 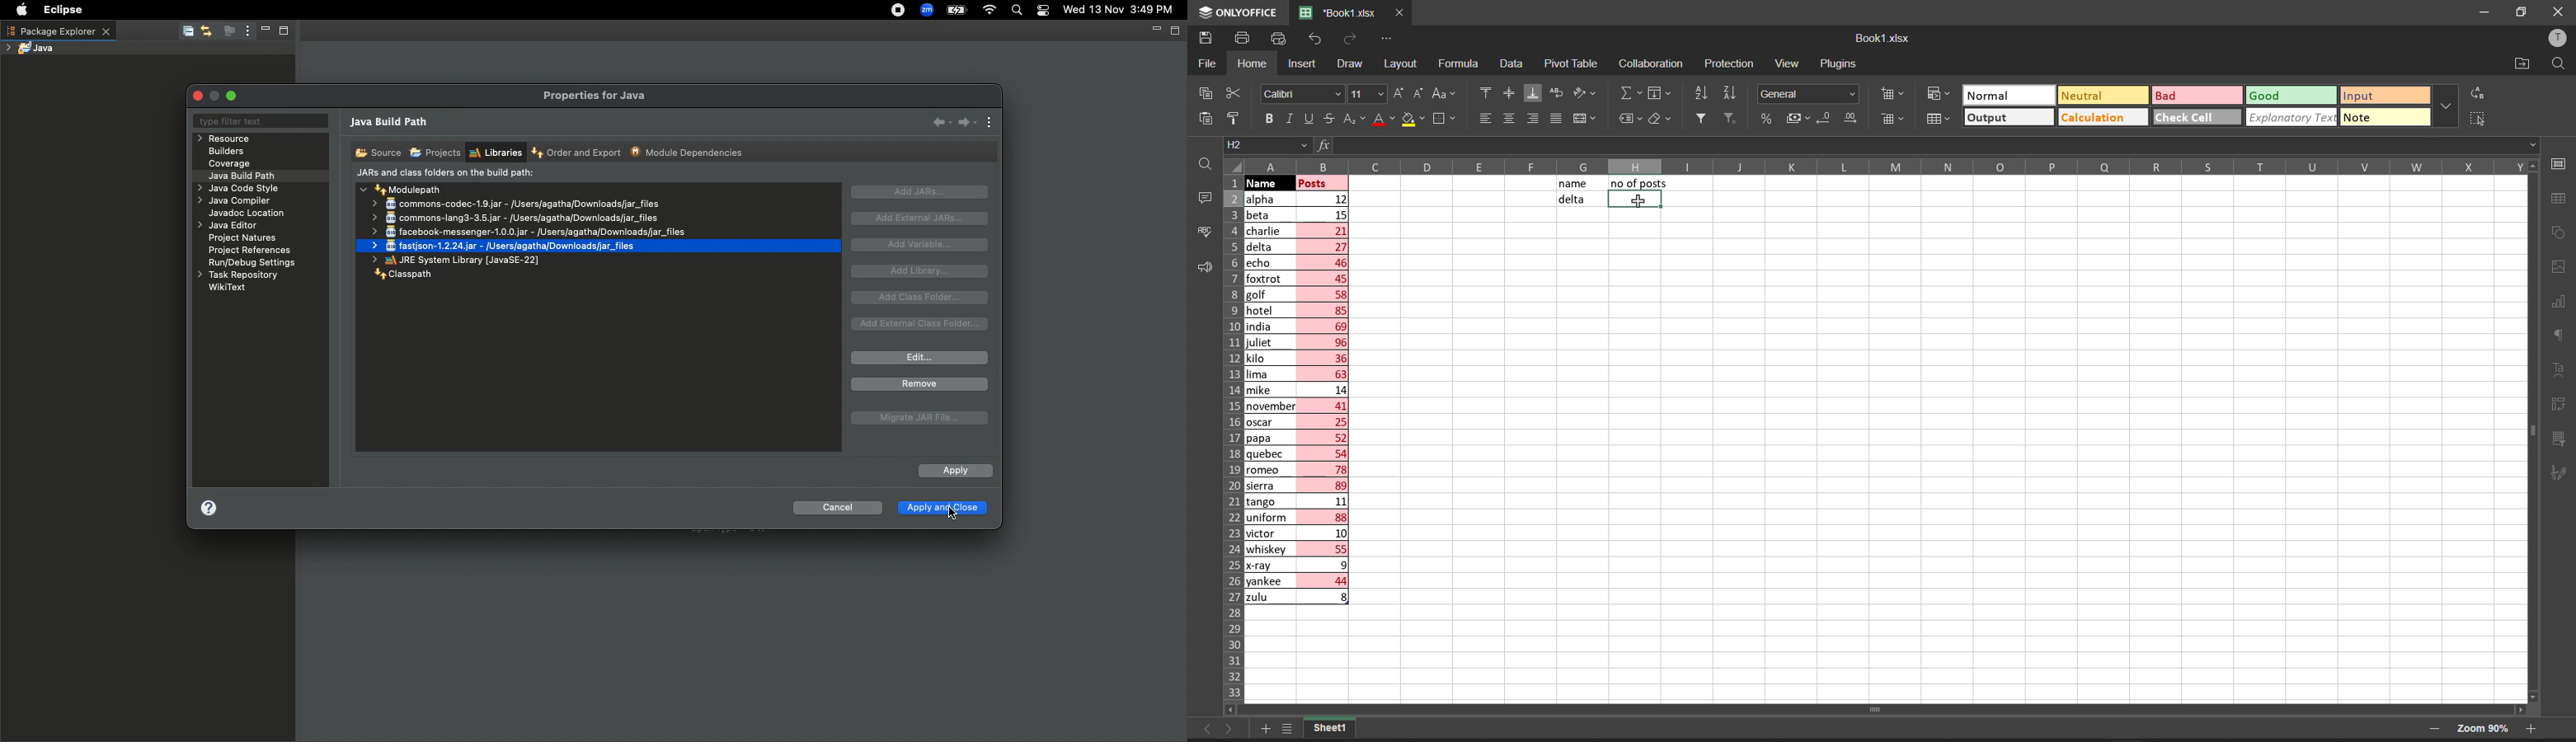 What do you see at coordinates (2563, 404) in the screenshot?
I see `pivot table settings` at bounding box center [2563, 404].